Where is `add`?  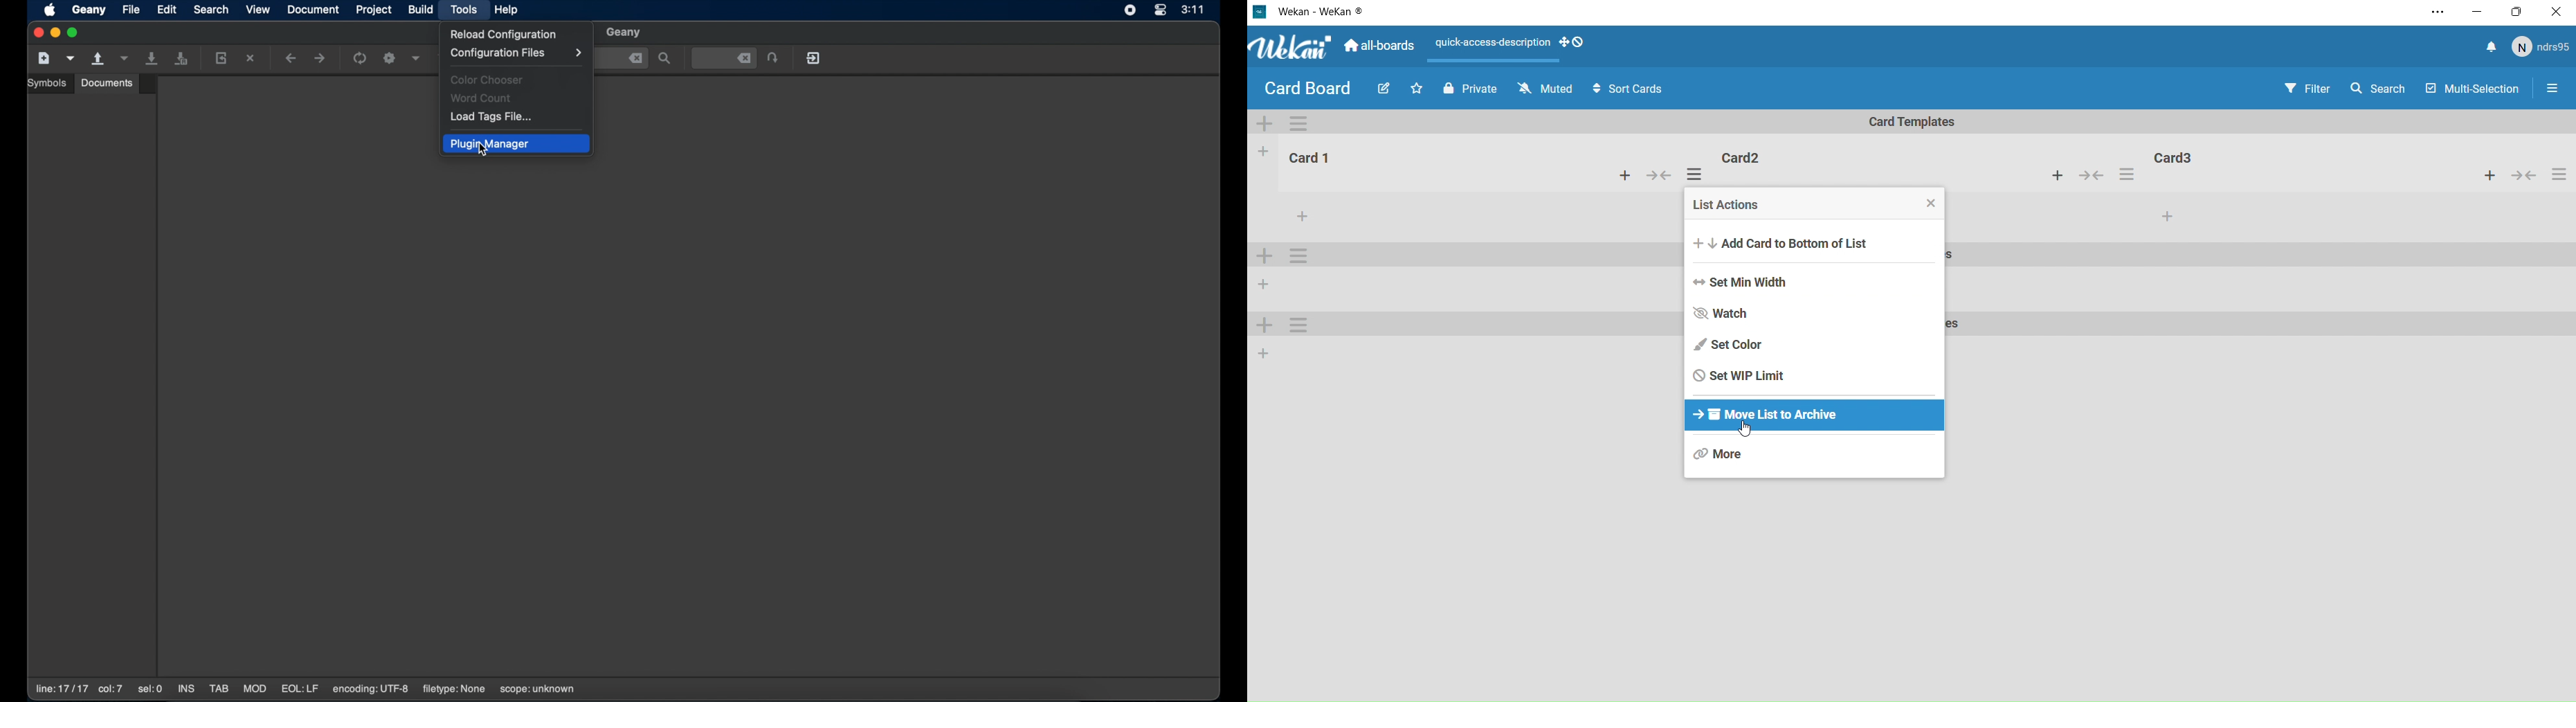
add is located at coordinates (1264, 255).